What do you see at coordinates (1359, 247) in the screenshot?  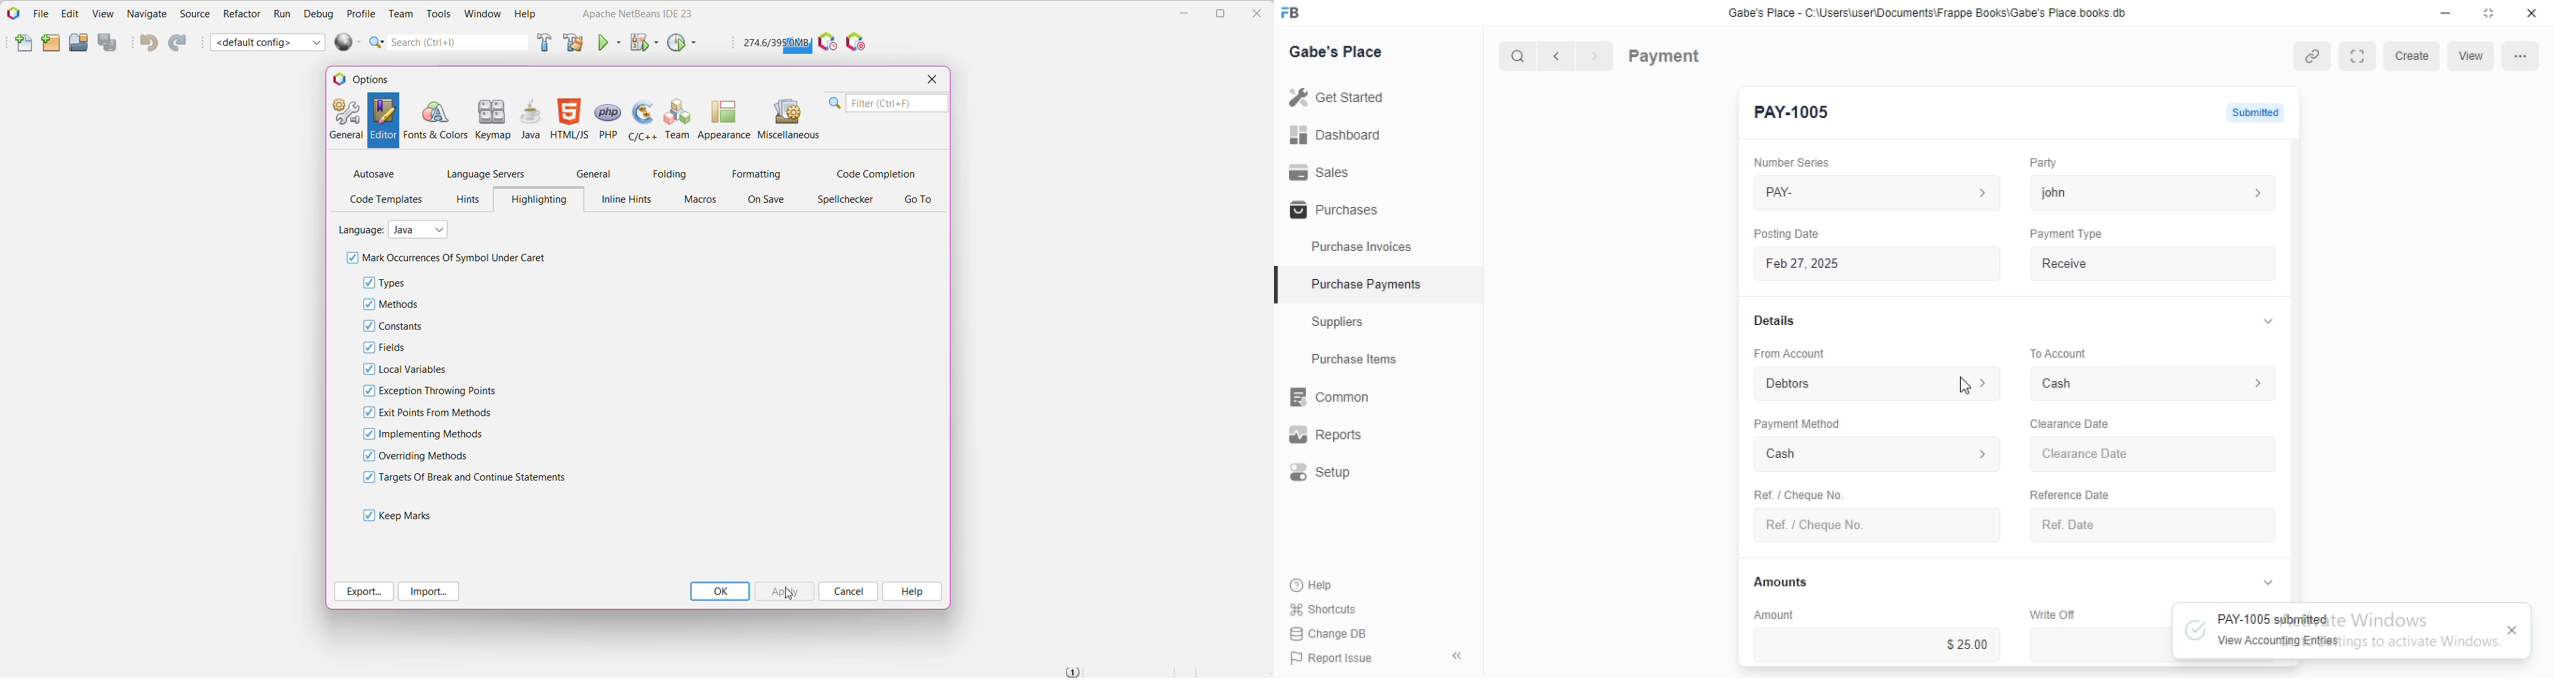 I see `Purchase Invoices` at bounding box center [1359, 247].